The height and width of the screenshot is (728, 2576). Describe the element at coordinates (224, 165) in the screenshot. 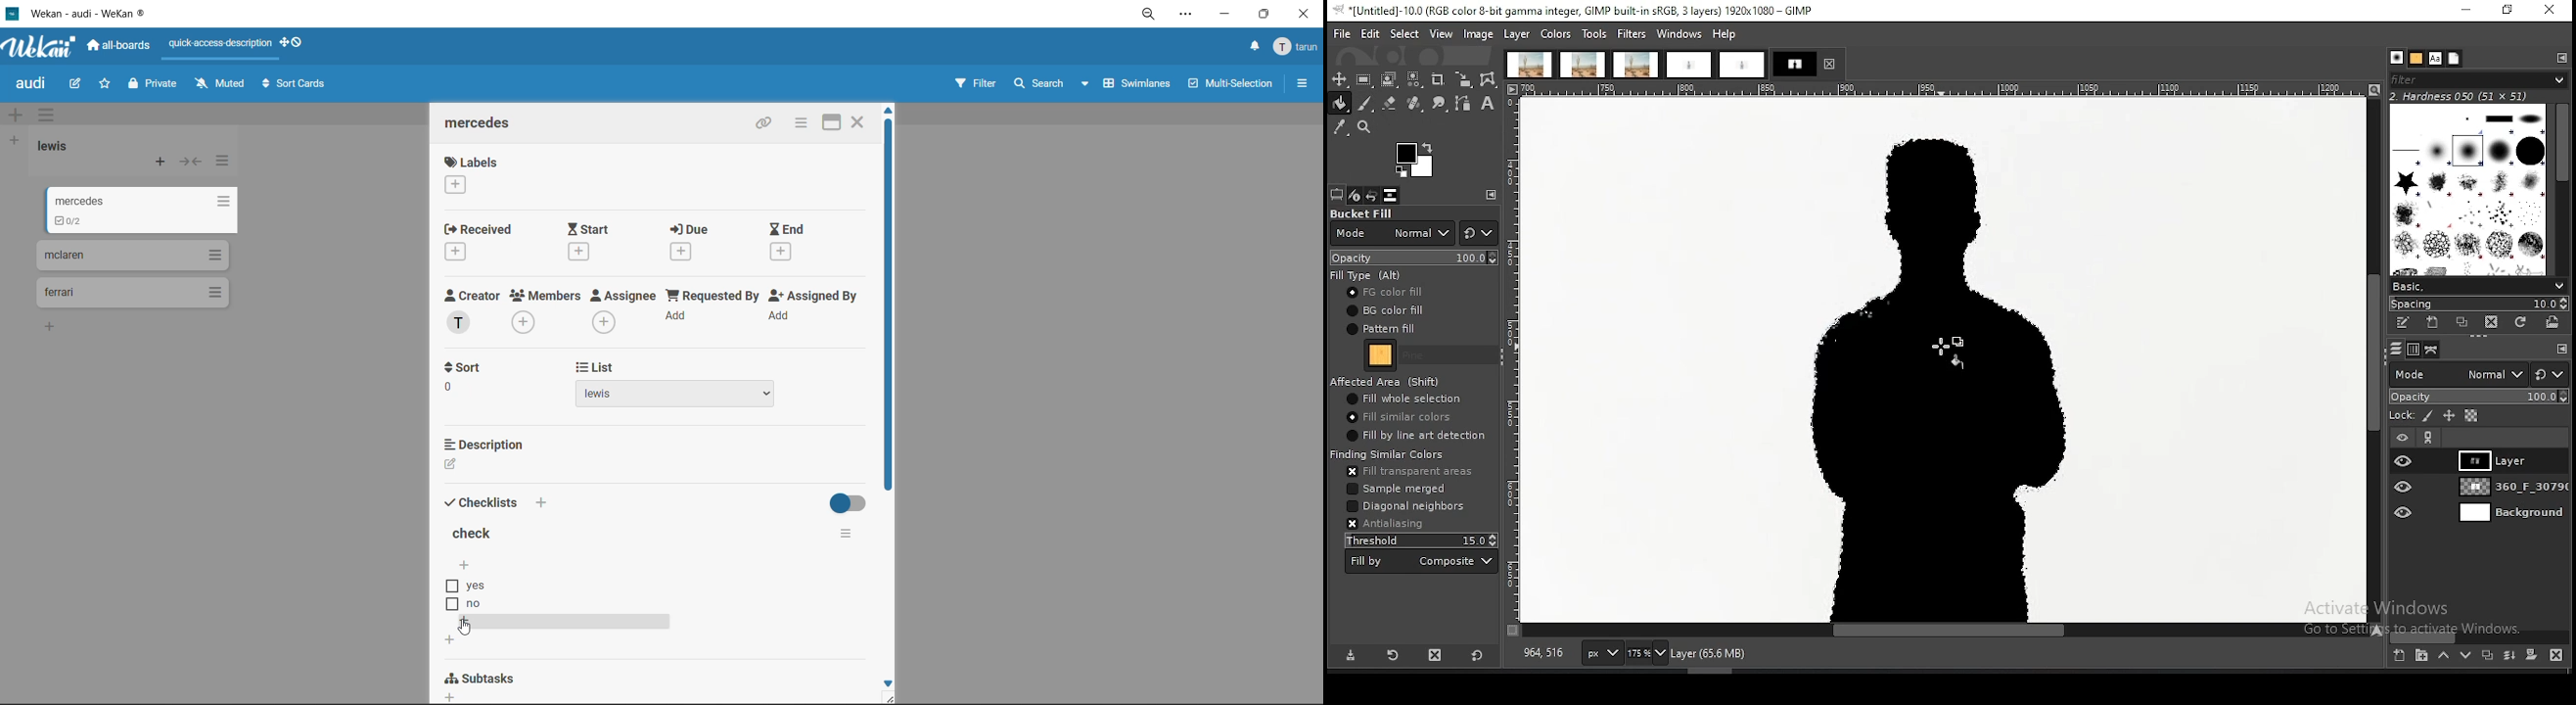

I see `list actions` at that location.